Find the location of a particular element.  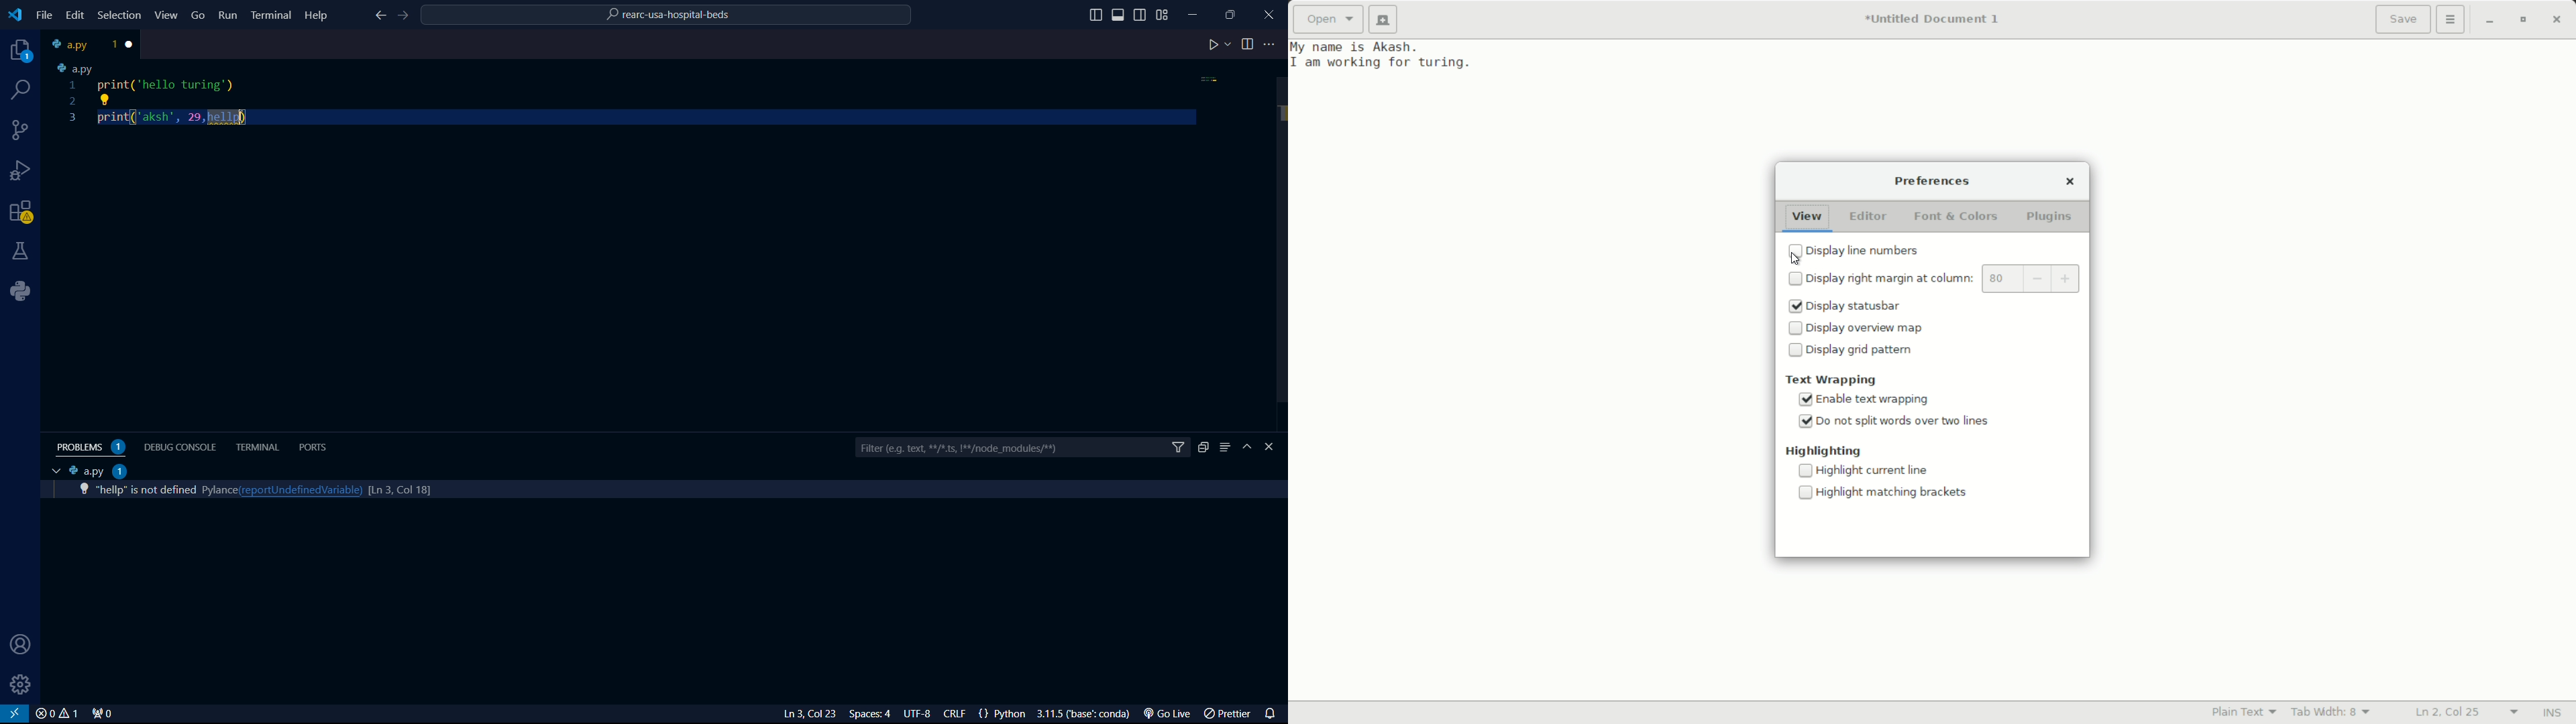

close is located at coordinates (56, 714).